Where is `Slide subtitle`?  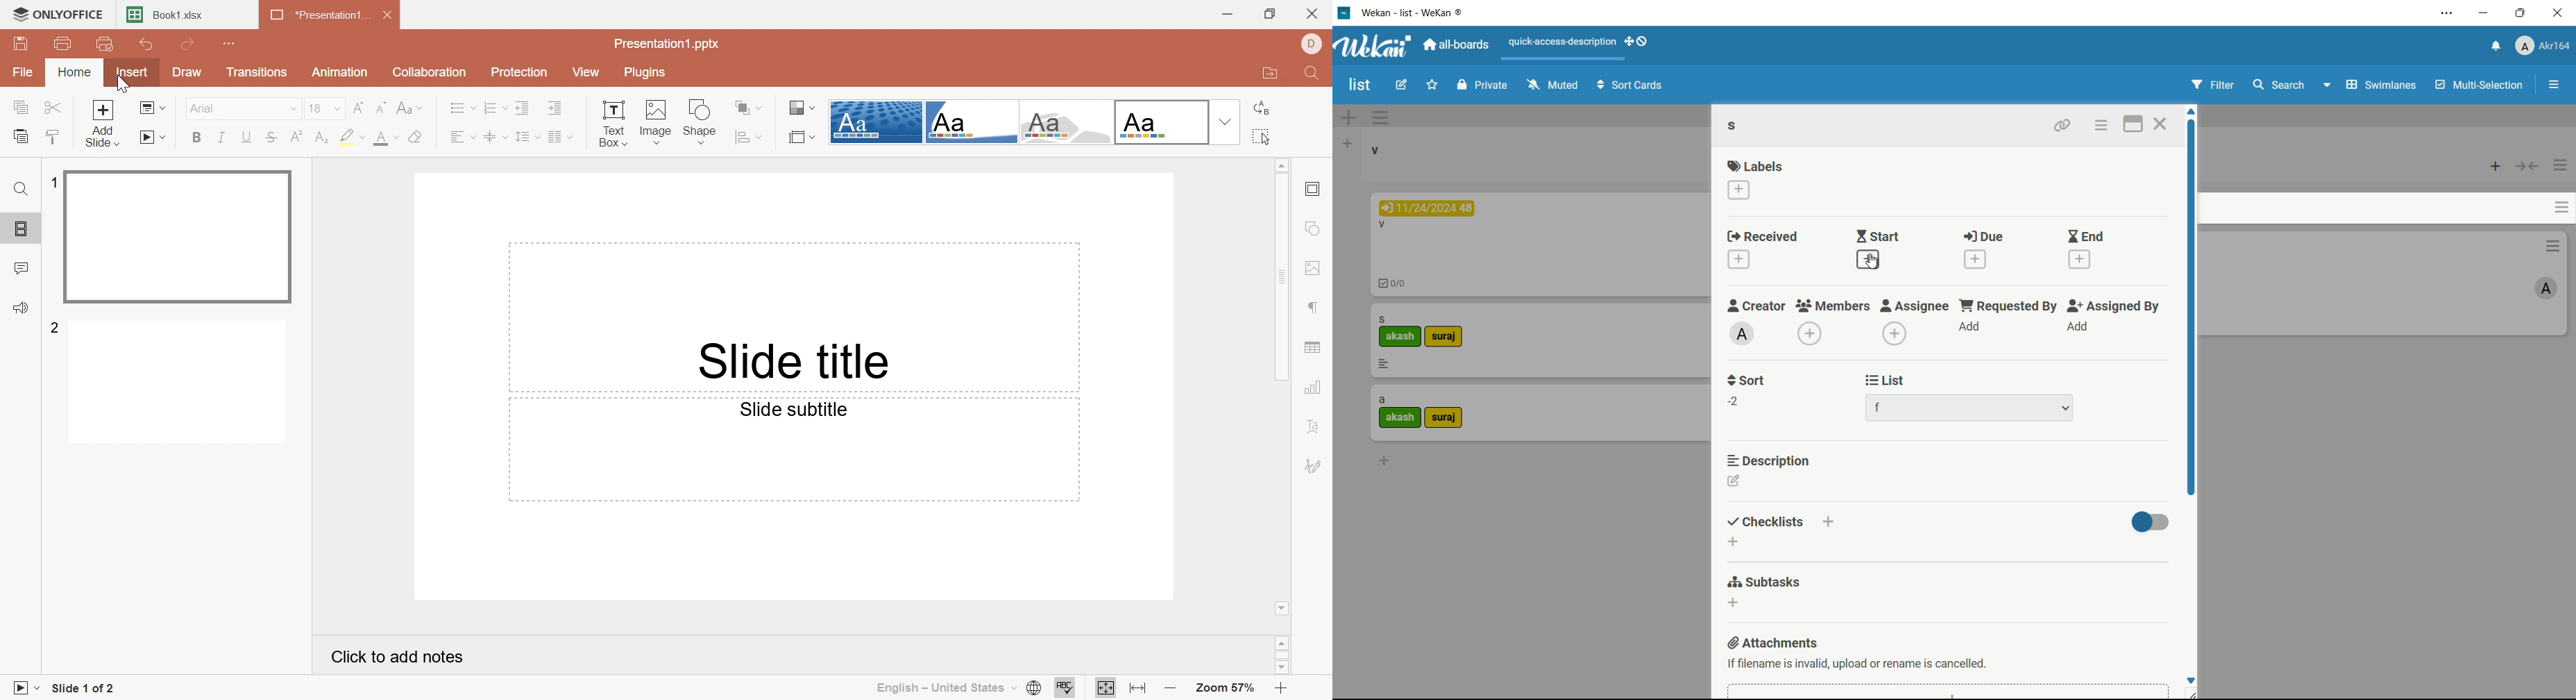 Slide subtitle is located at coordinates (794, 410).